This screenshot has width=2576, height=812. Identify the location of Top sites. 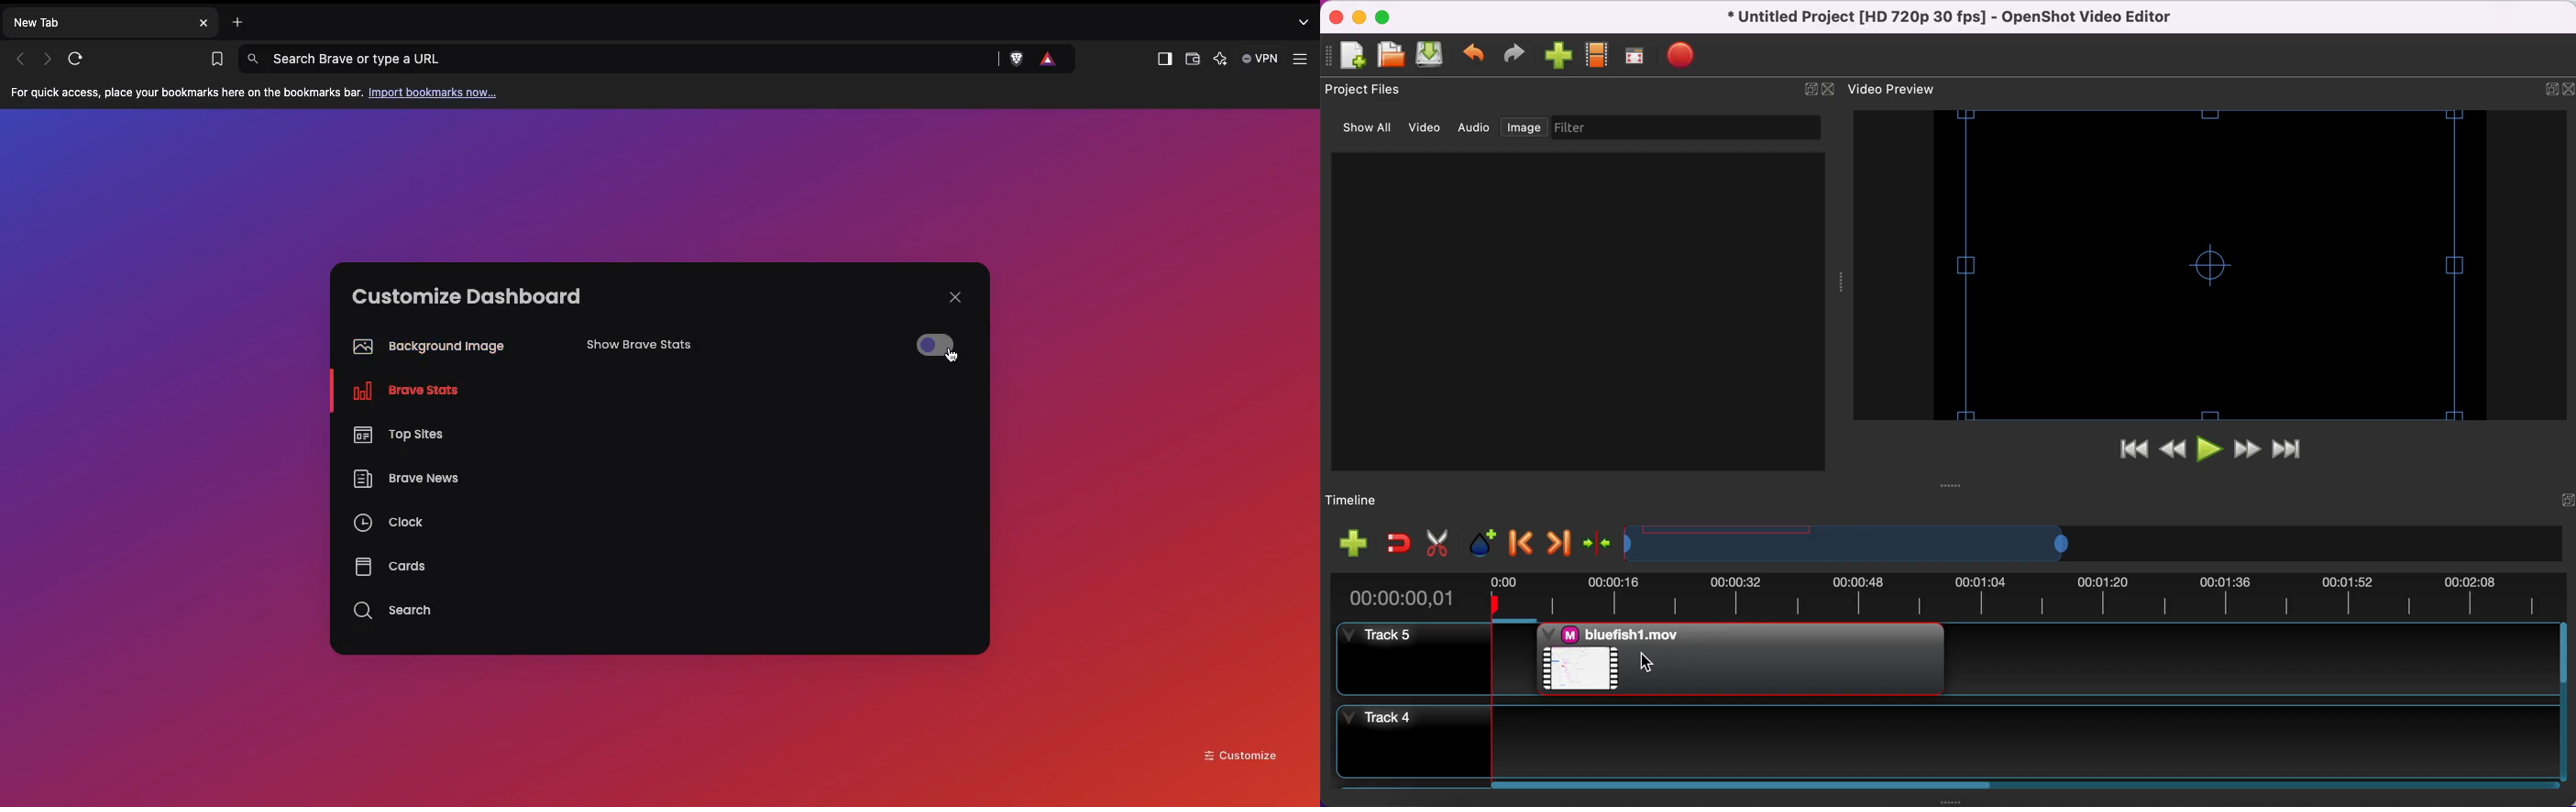
(396, 432).